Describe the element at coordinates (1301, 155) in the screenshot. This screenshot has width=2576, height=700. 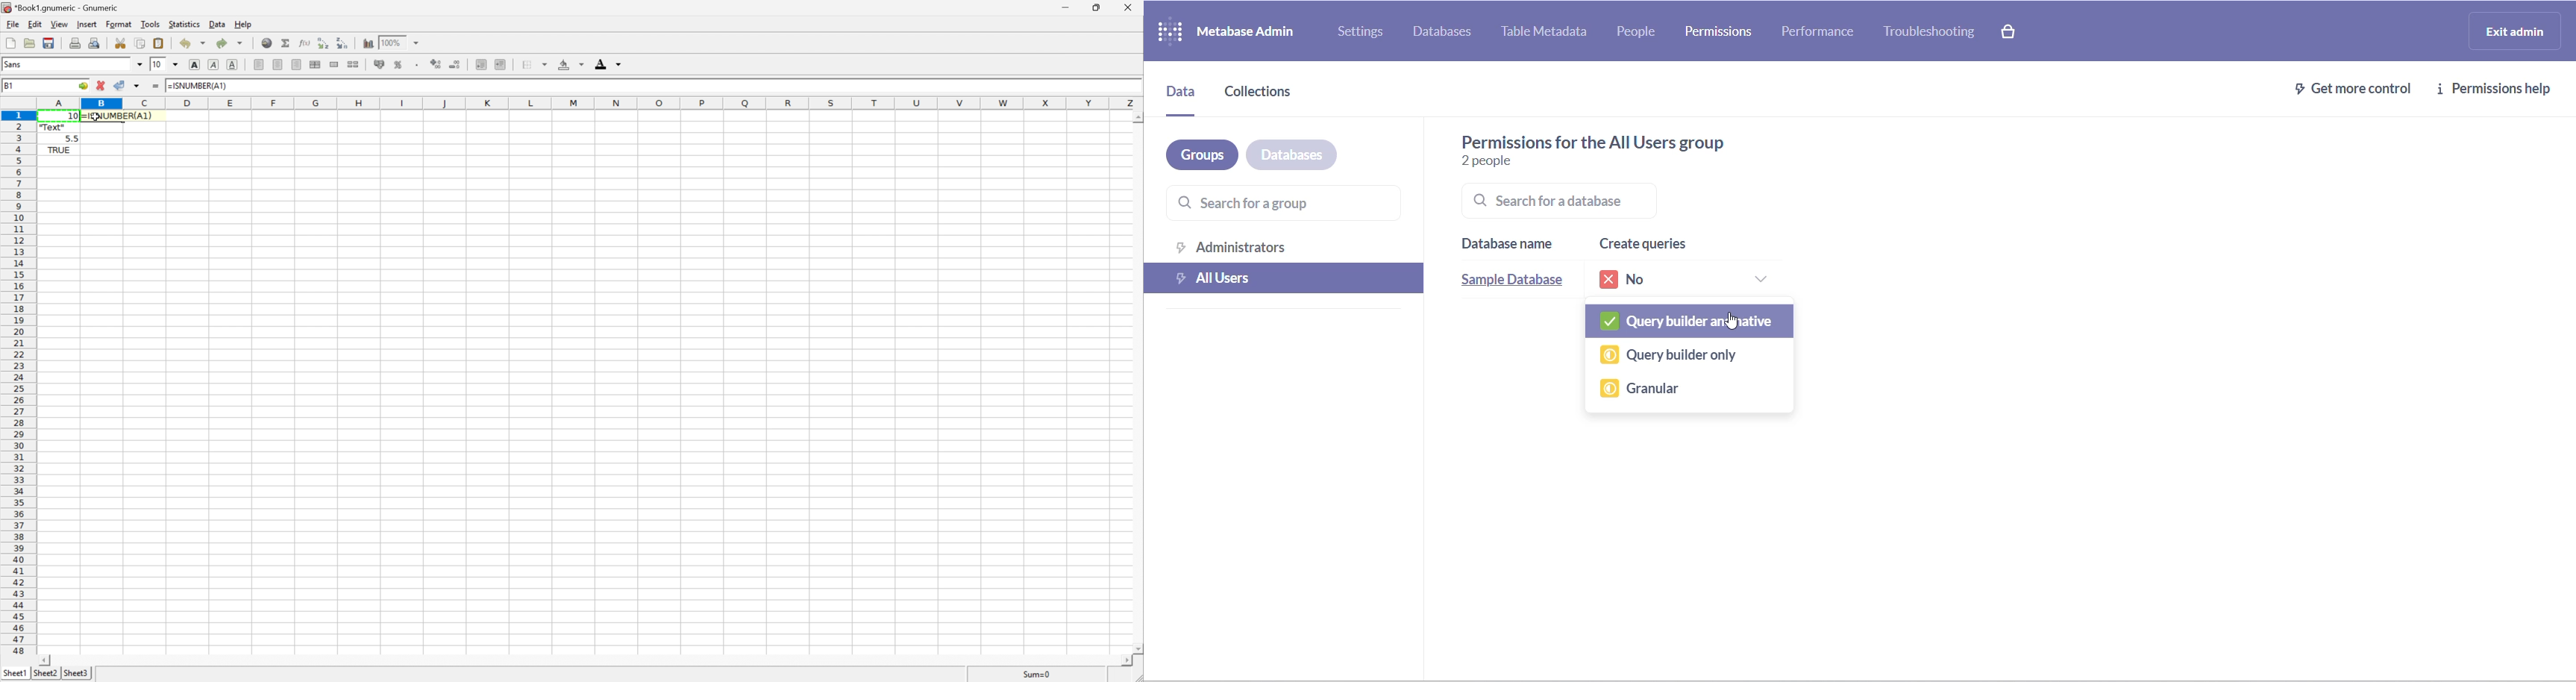
I see `databases` at that location.